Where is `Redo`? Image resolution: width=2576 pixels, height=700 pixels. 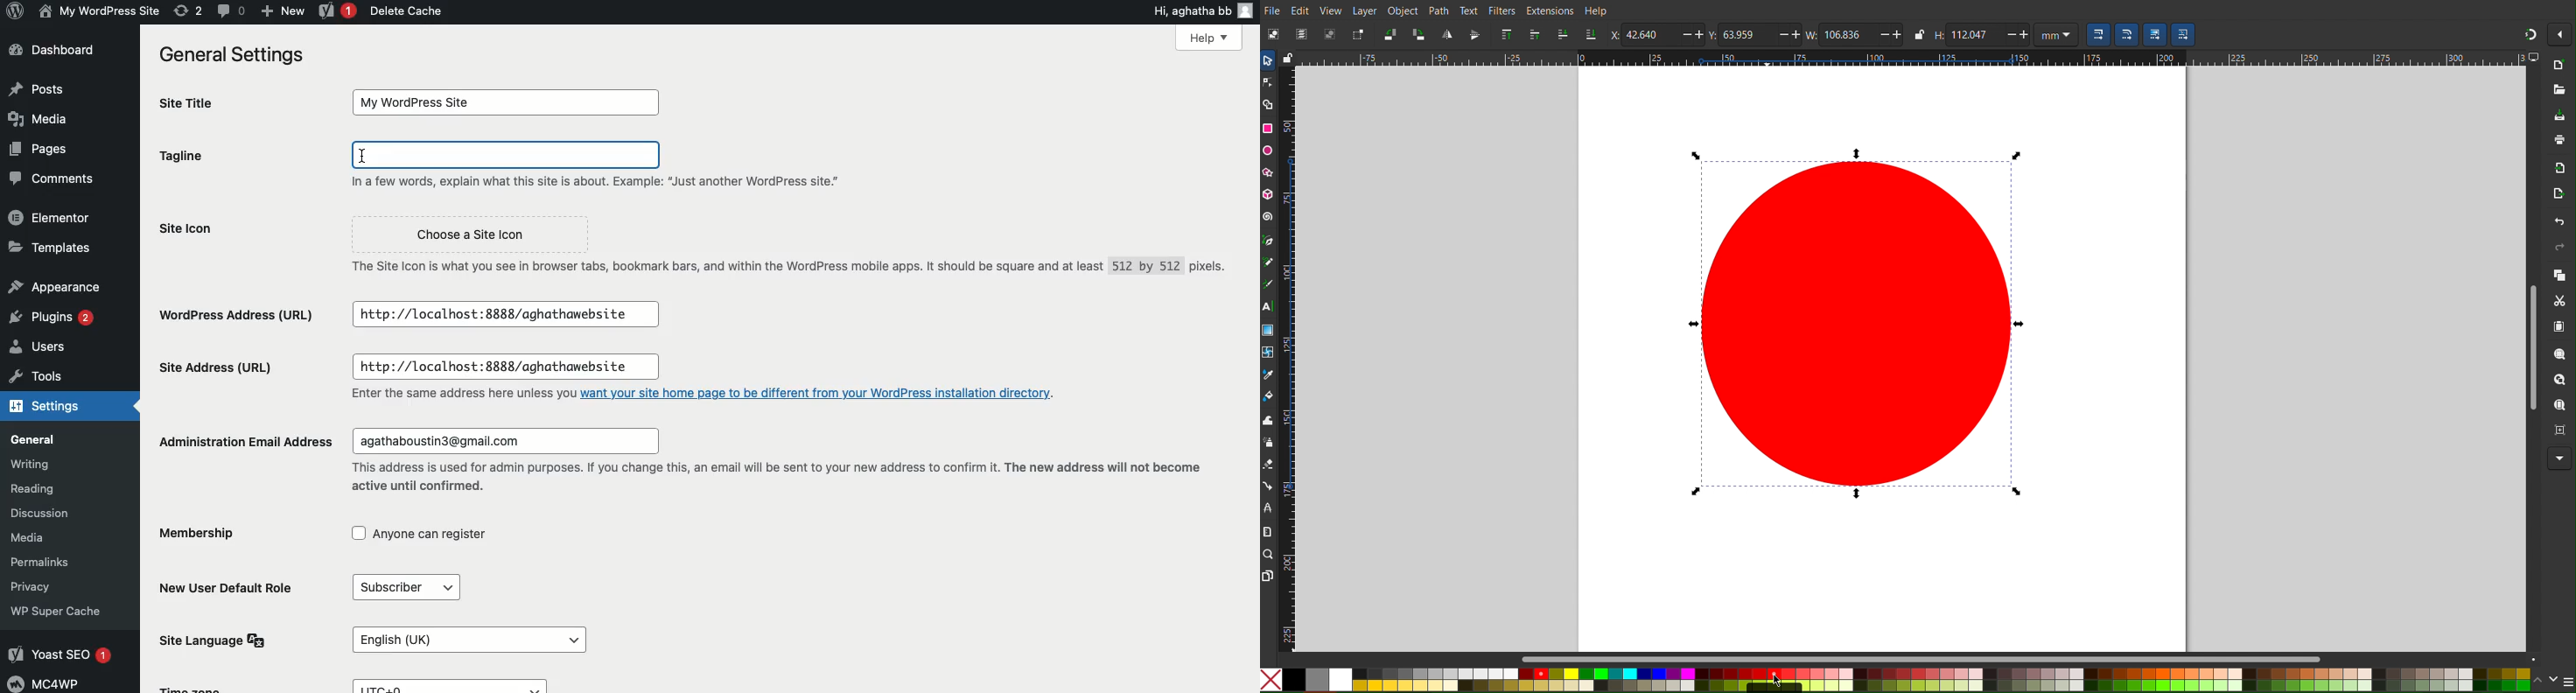 Redo is located at coordinates (2560, 247).